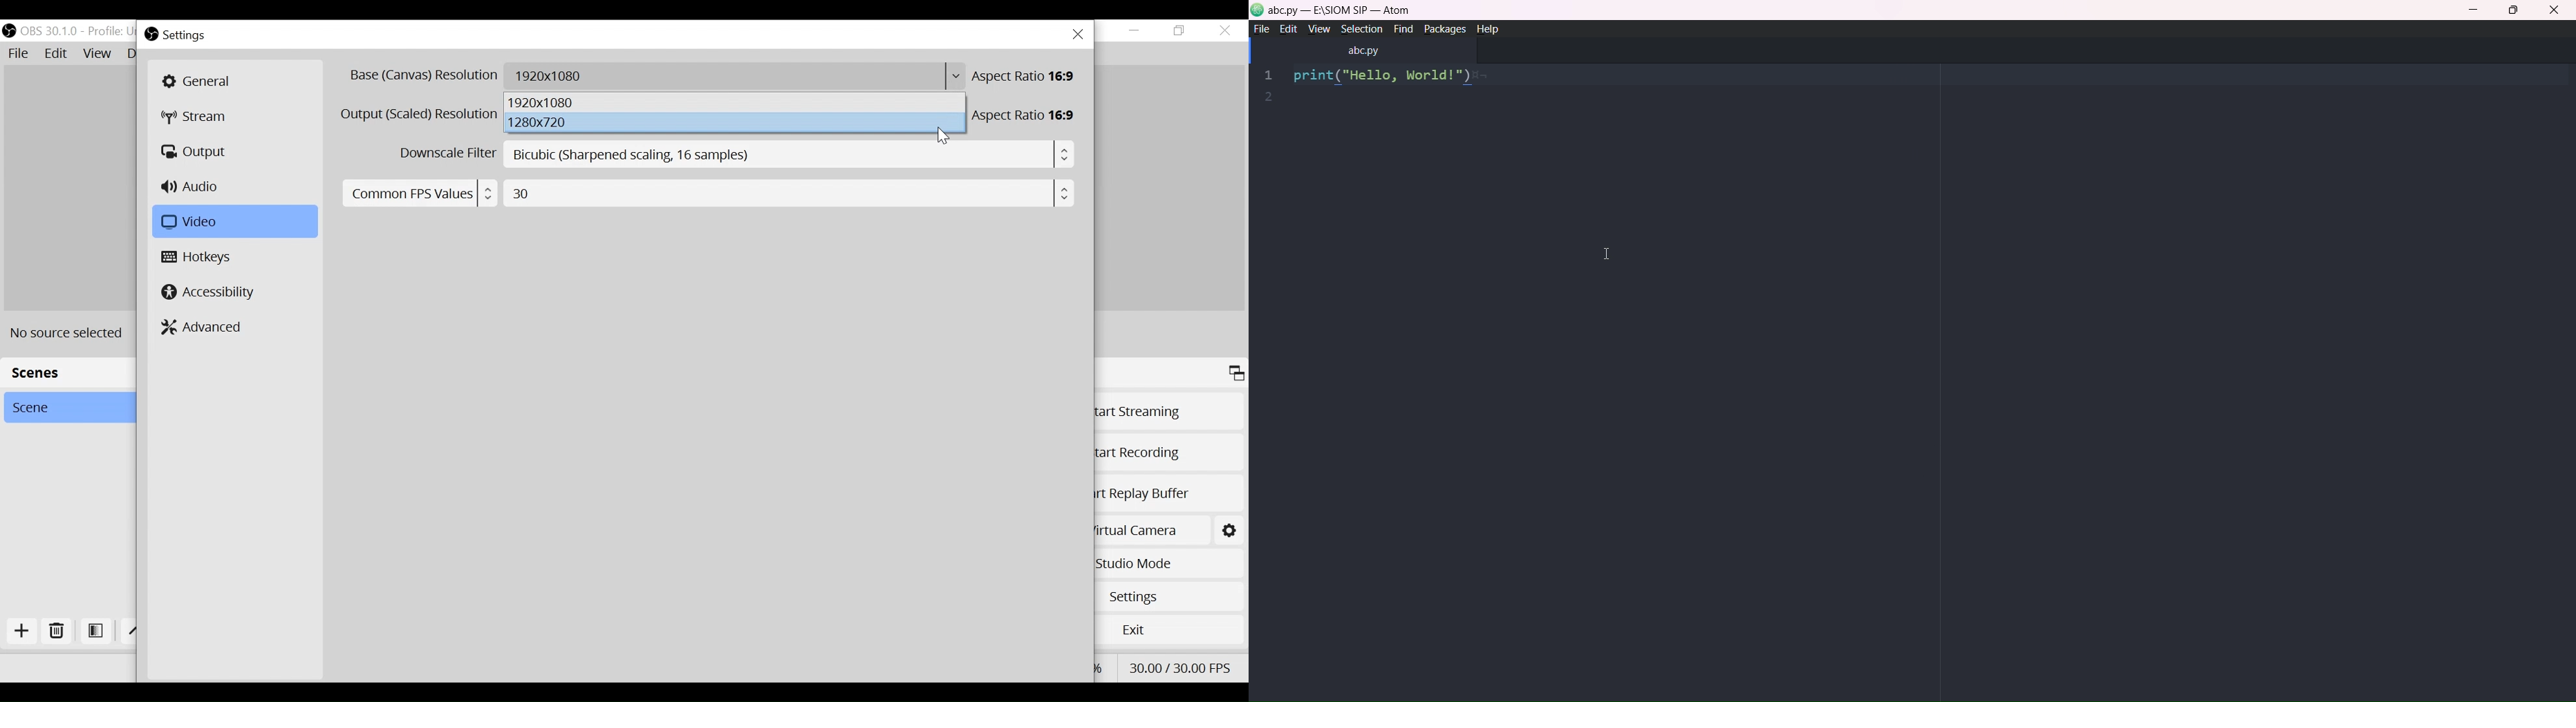  What do you see at coordinates (2516, 10) in the screenshot?
I see `maximize` at bounding box center [2516, 10].